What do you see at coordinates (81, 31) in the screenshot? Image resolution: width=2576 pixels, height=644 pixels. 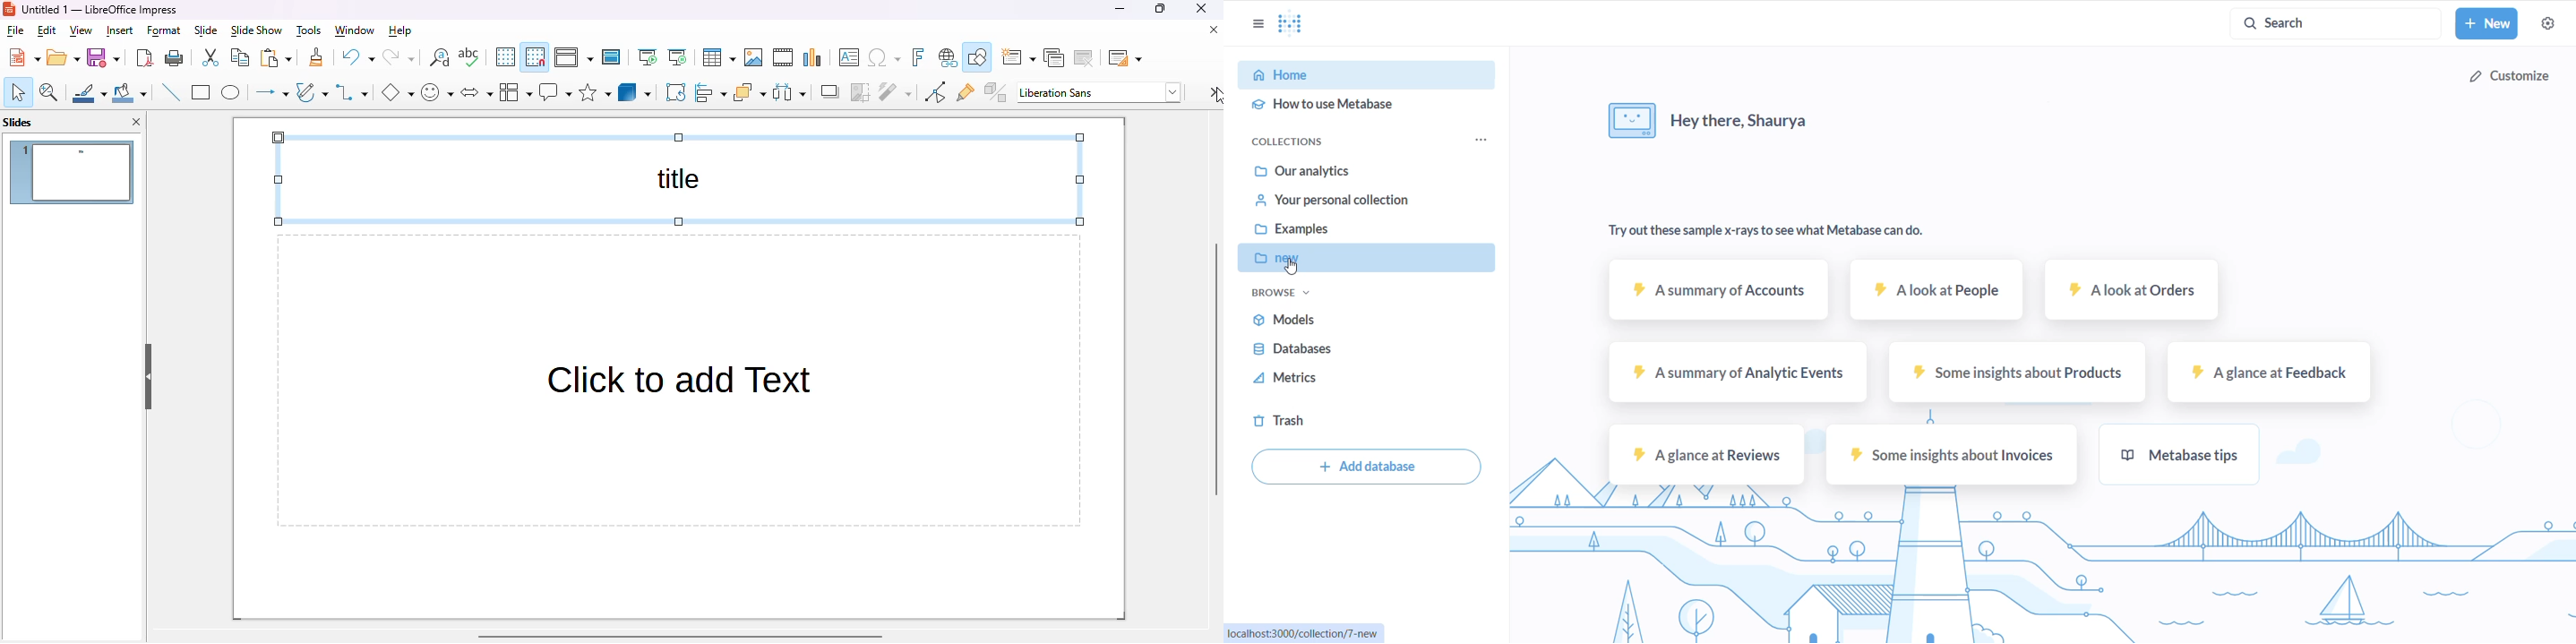 I see `view` at bounding box center [81, 31].